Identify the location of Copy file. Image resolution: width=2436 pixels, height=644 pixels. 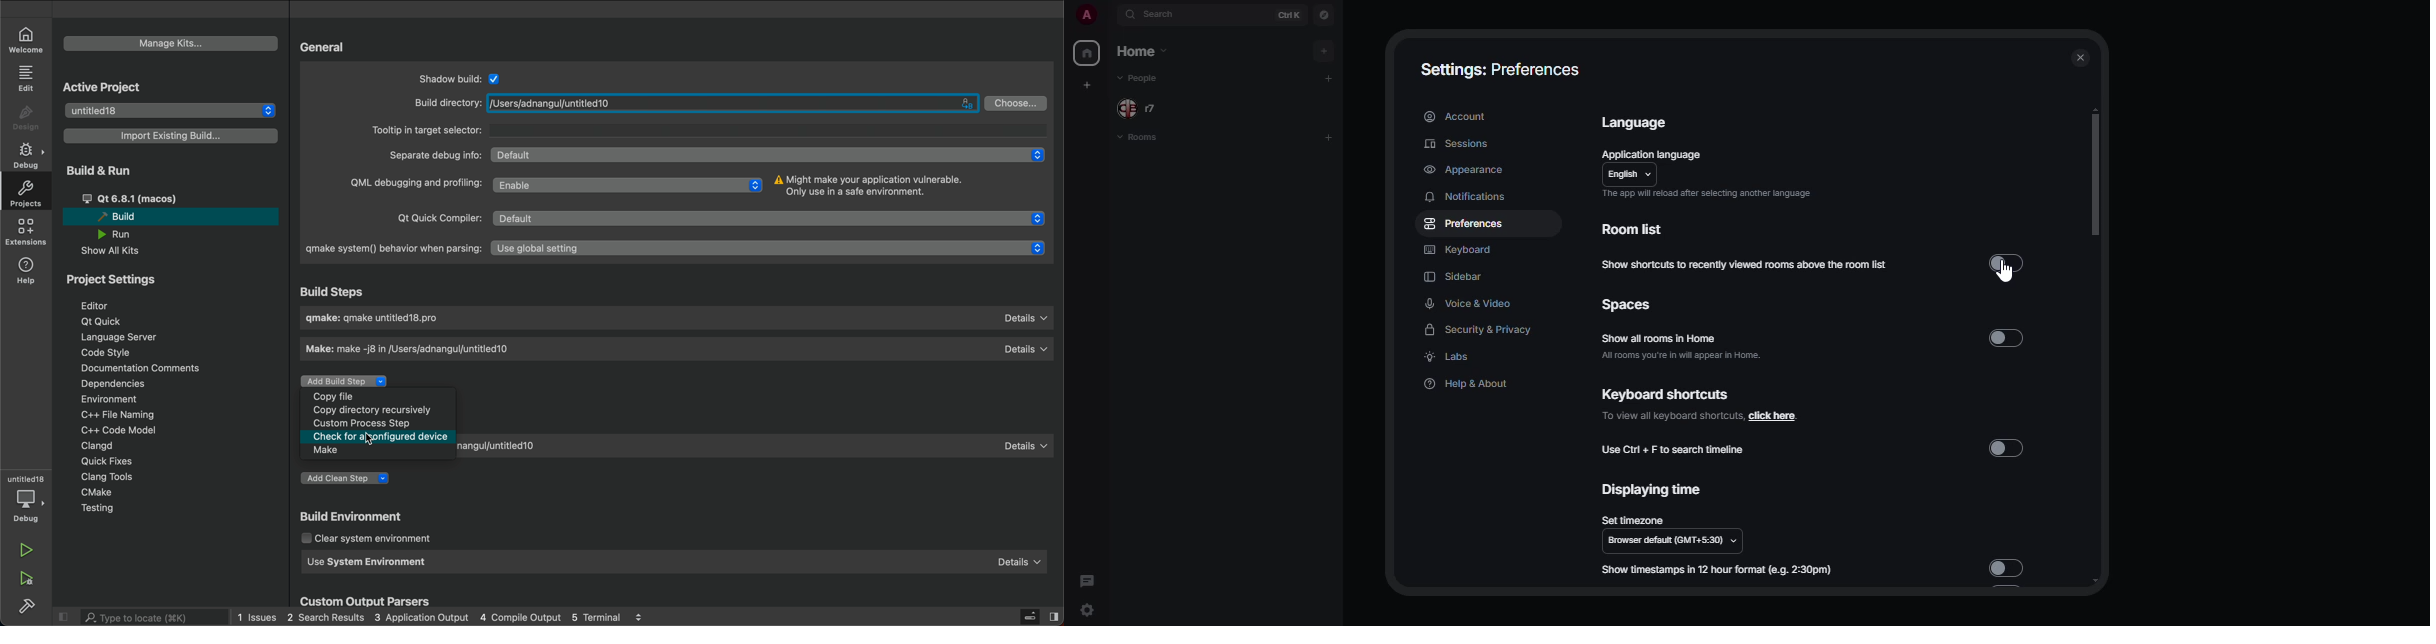
(335, 396).